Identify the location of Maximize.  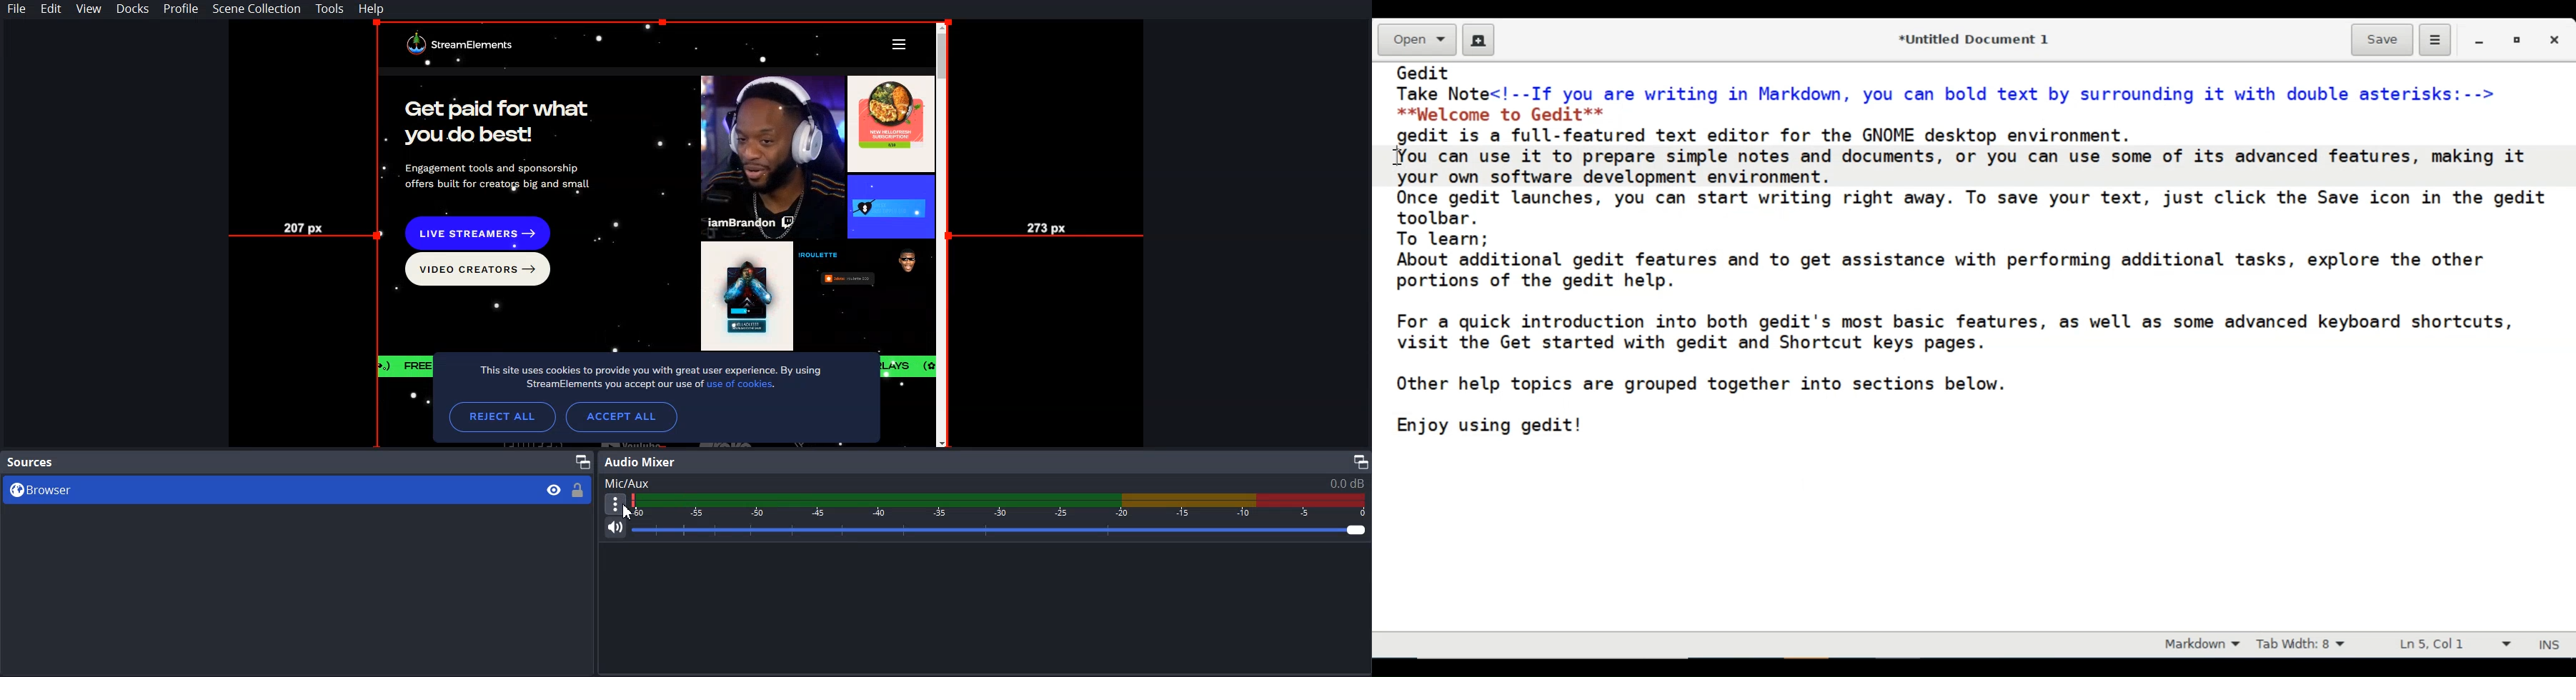
(582, 461).